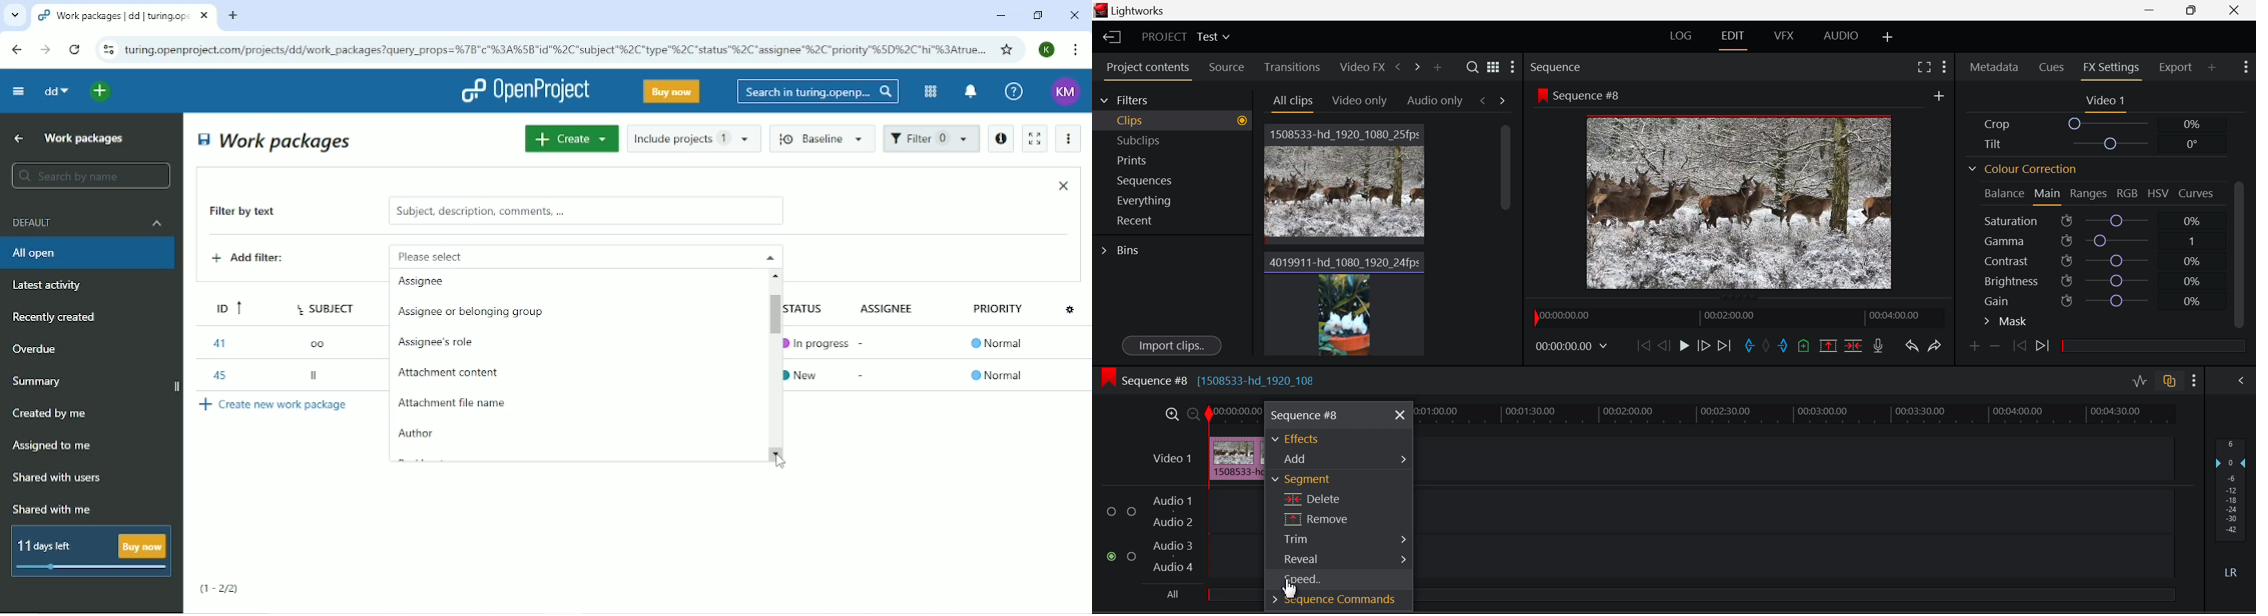  What do you see at coordinates (1435, 101) in the screenshot?
I see `Audio only` at bounding box center [1435, 101].